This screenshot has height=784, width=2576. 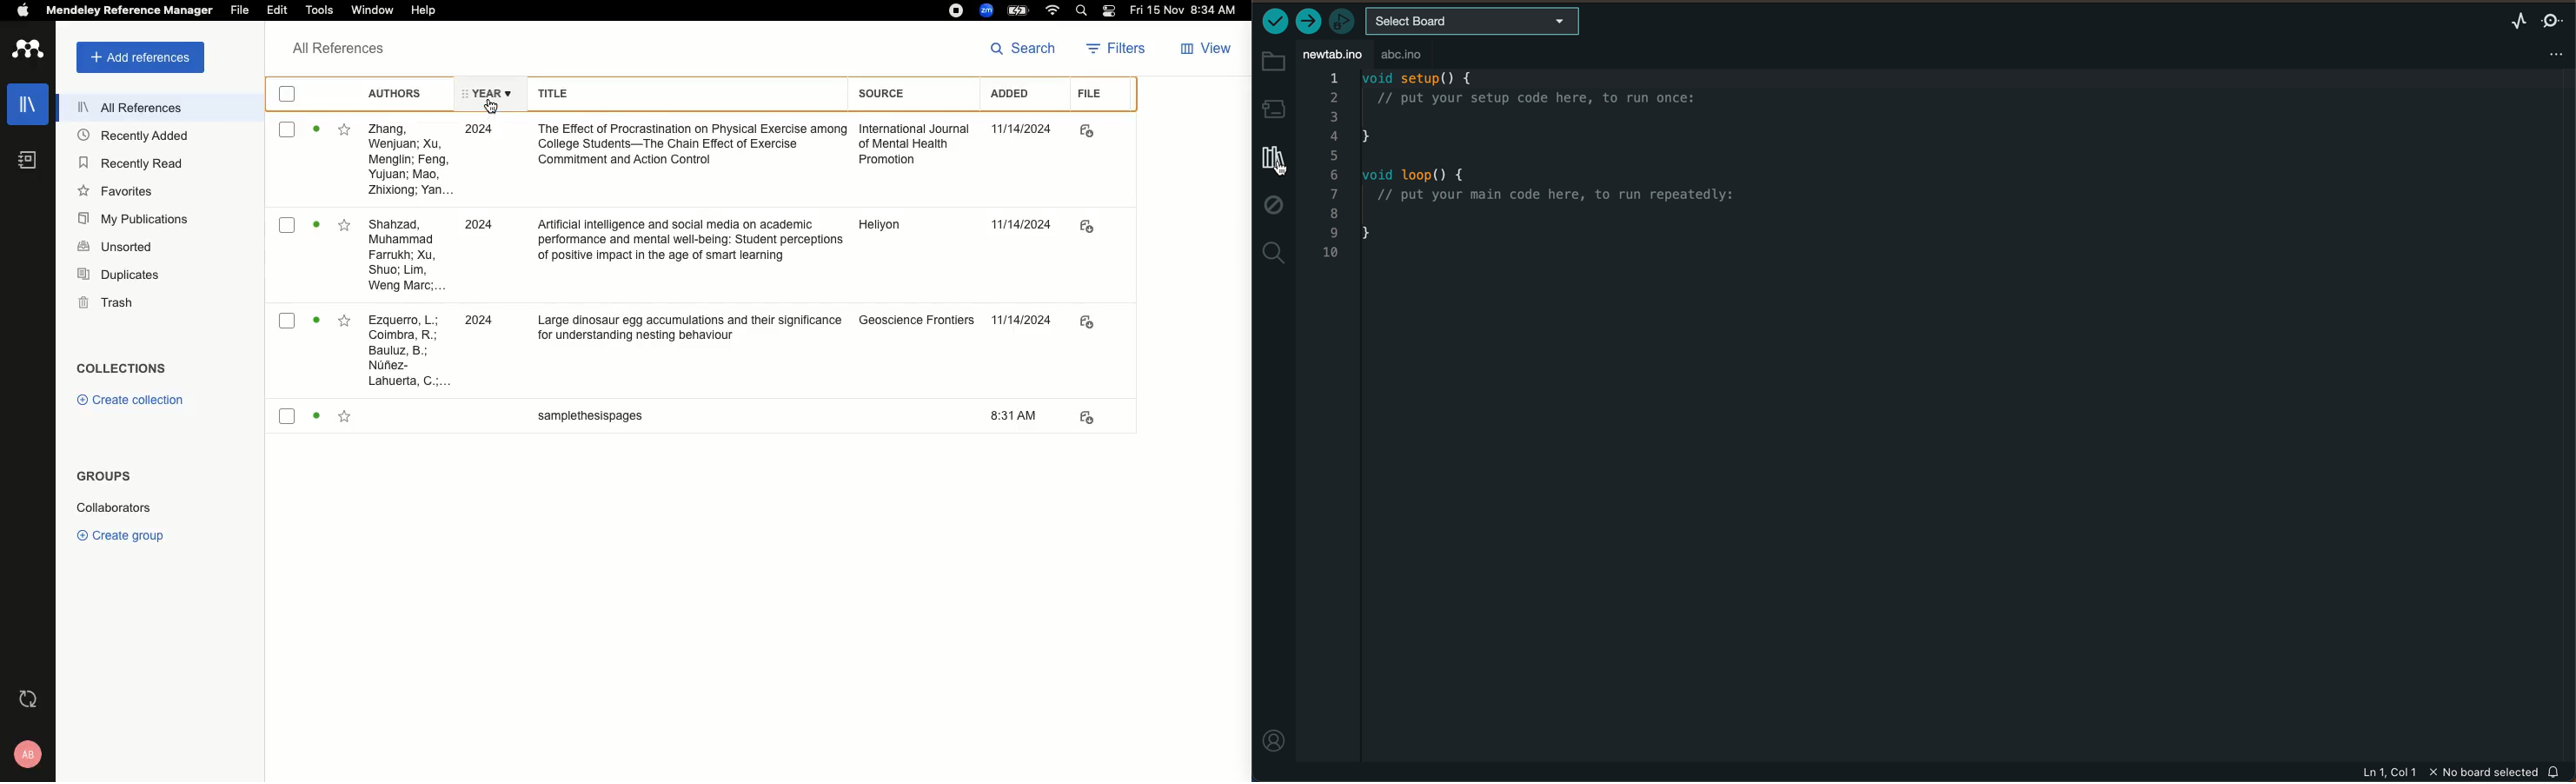 What do you see at coordinates (1024, 328) in the screenshot?
I see `` at bounding box center [1024, 328].